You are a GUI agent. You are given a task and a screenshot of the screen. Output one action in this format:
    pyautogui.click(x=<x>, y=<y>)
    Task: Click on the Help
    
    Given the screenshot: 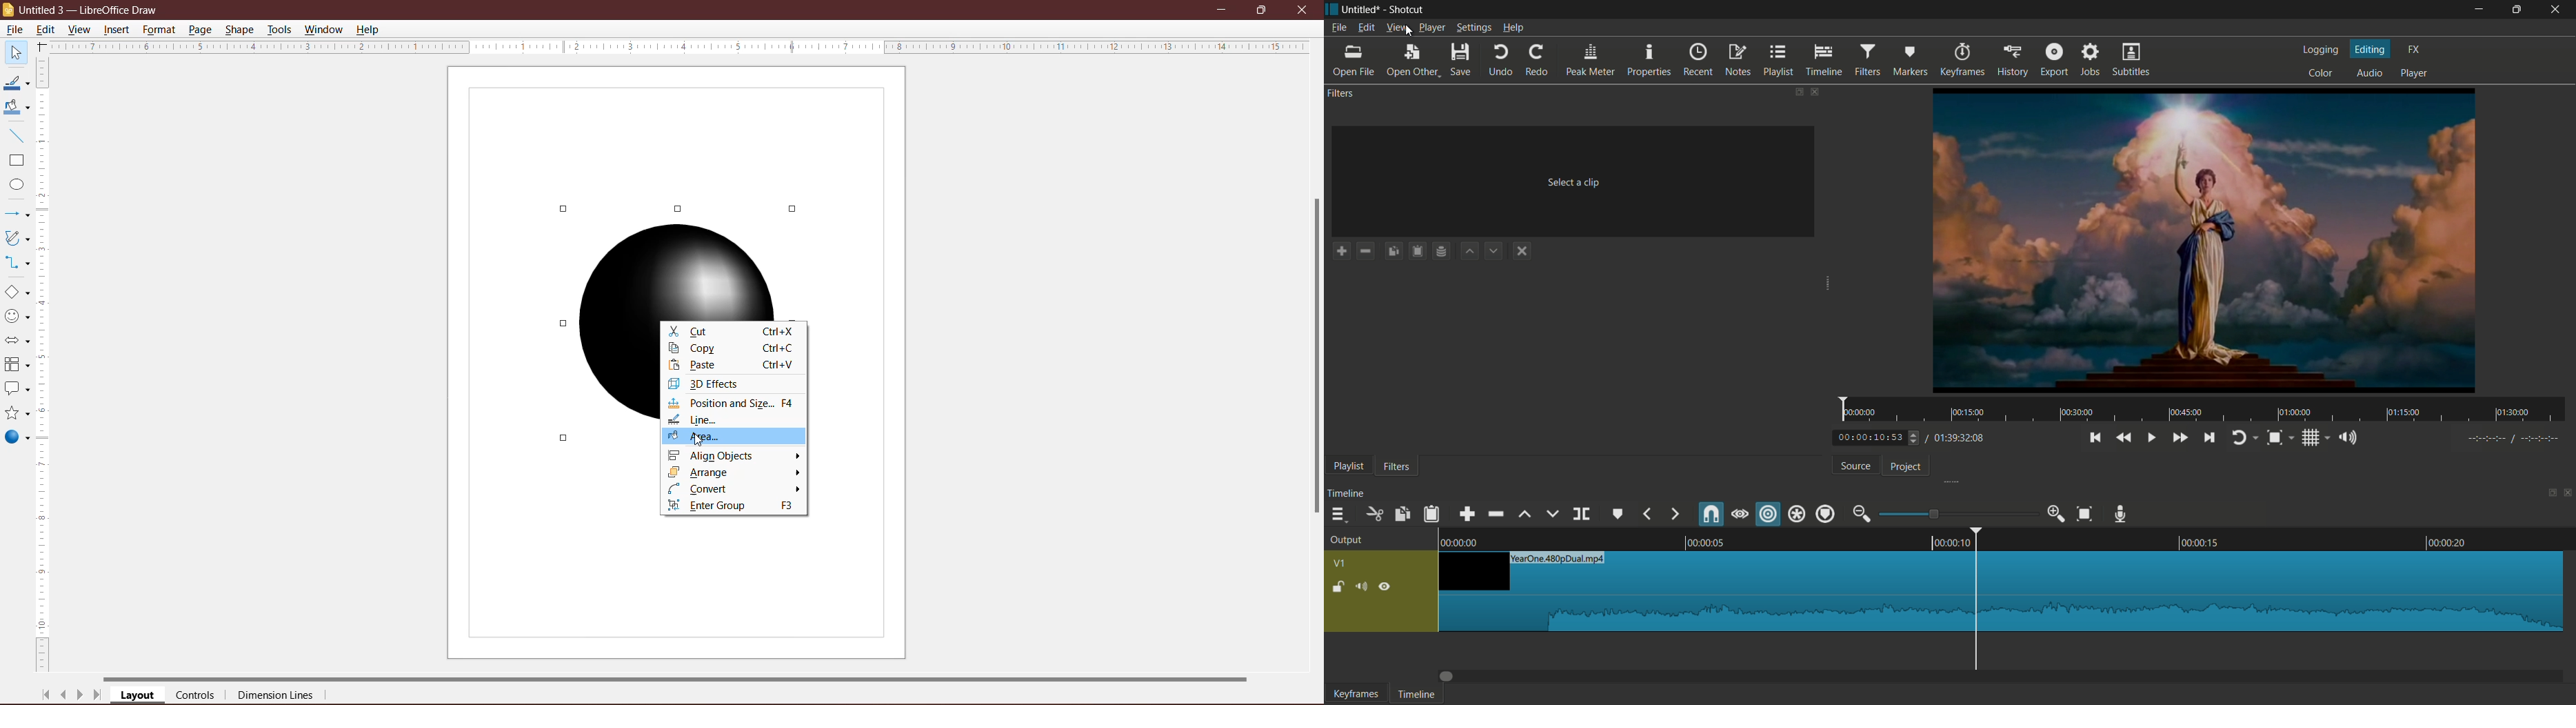 What is the action you would take?
    pyautogui.click(x=369, y=30)
    